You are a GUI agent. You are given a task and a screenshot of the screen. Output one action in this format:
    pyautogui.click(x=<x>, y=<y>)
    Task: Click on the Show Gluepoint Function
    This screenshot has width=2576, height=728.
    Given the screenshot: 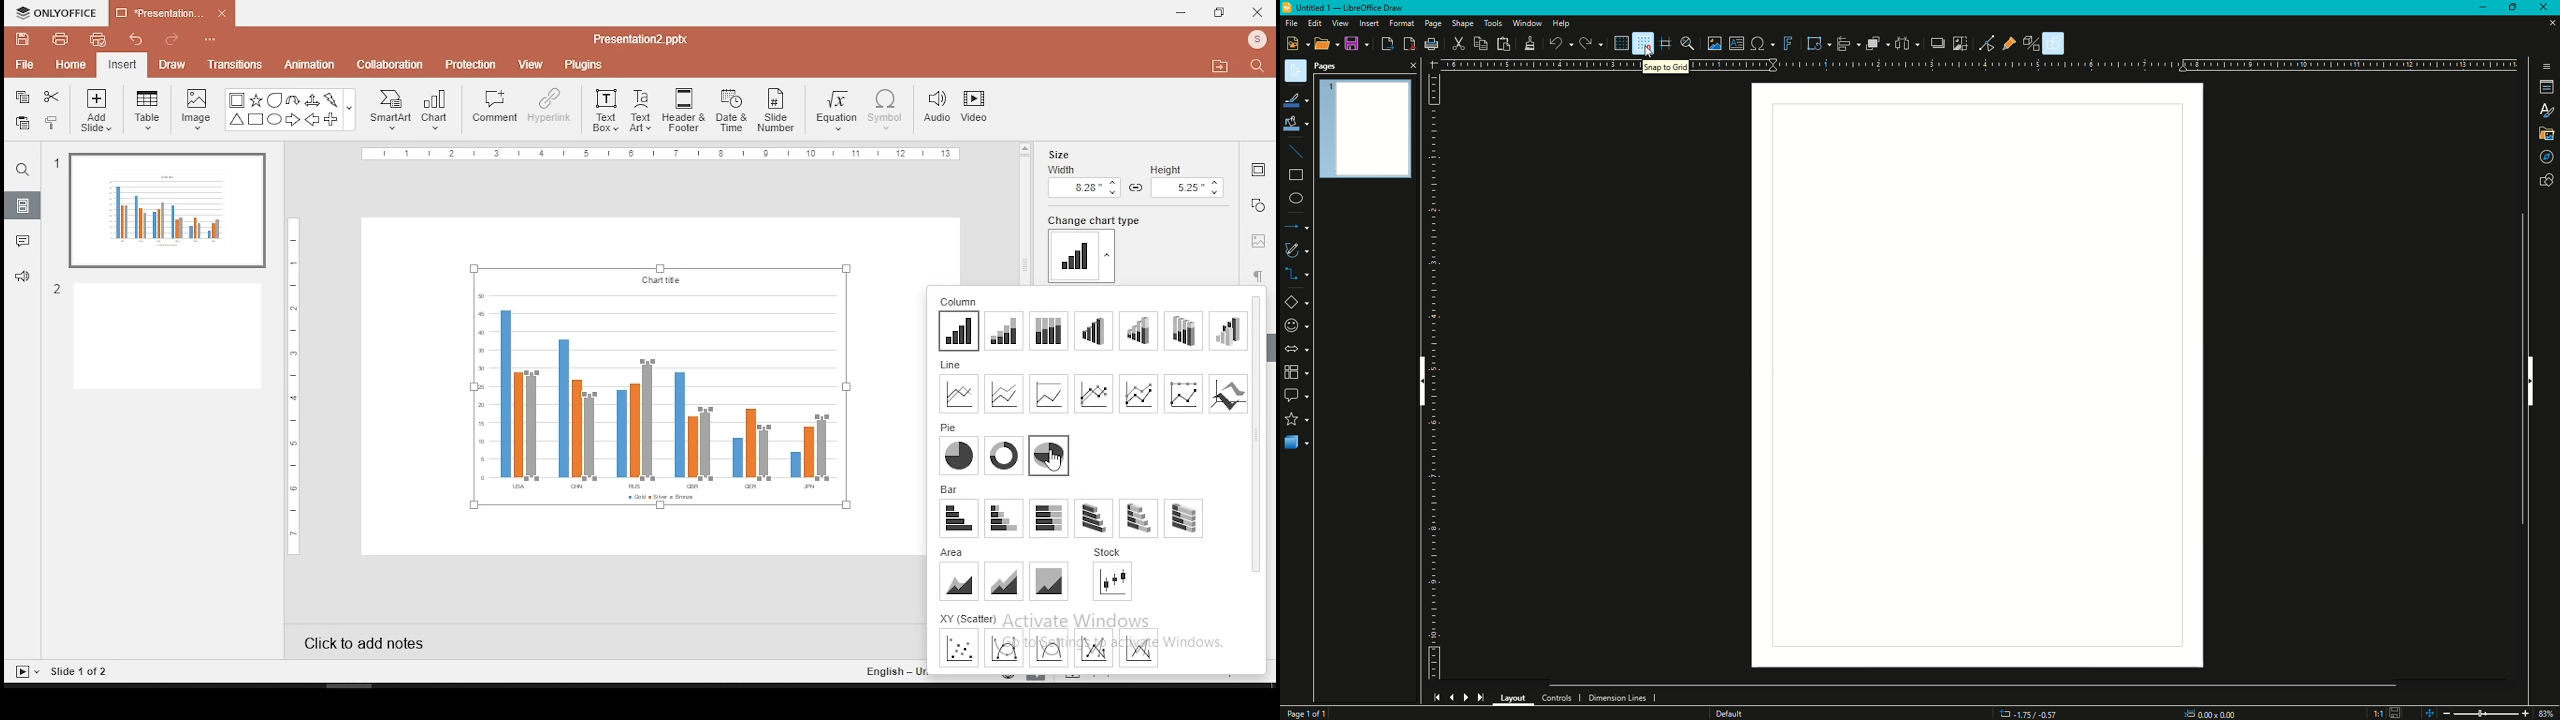 What is the action you would take?
    pyautogui.click(x=2006, y=45)
    